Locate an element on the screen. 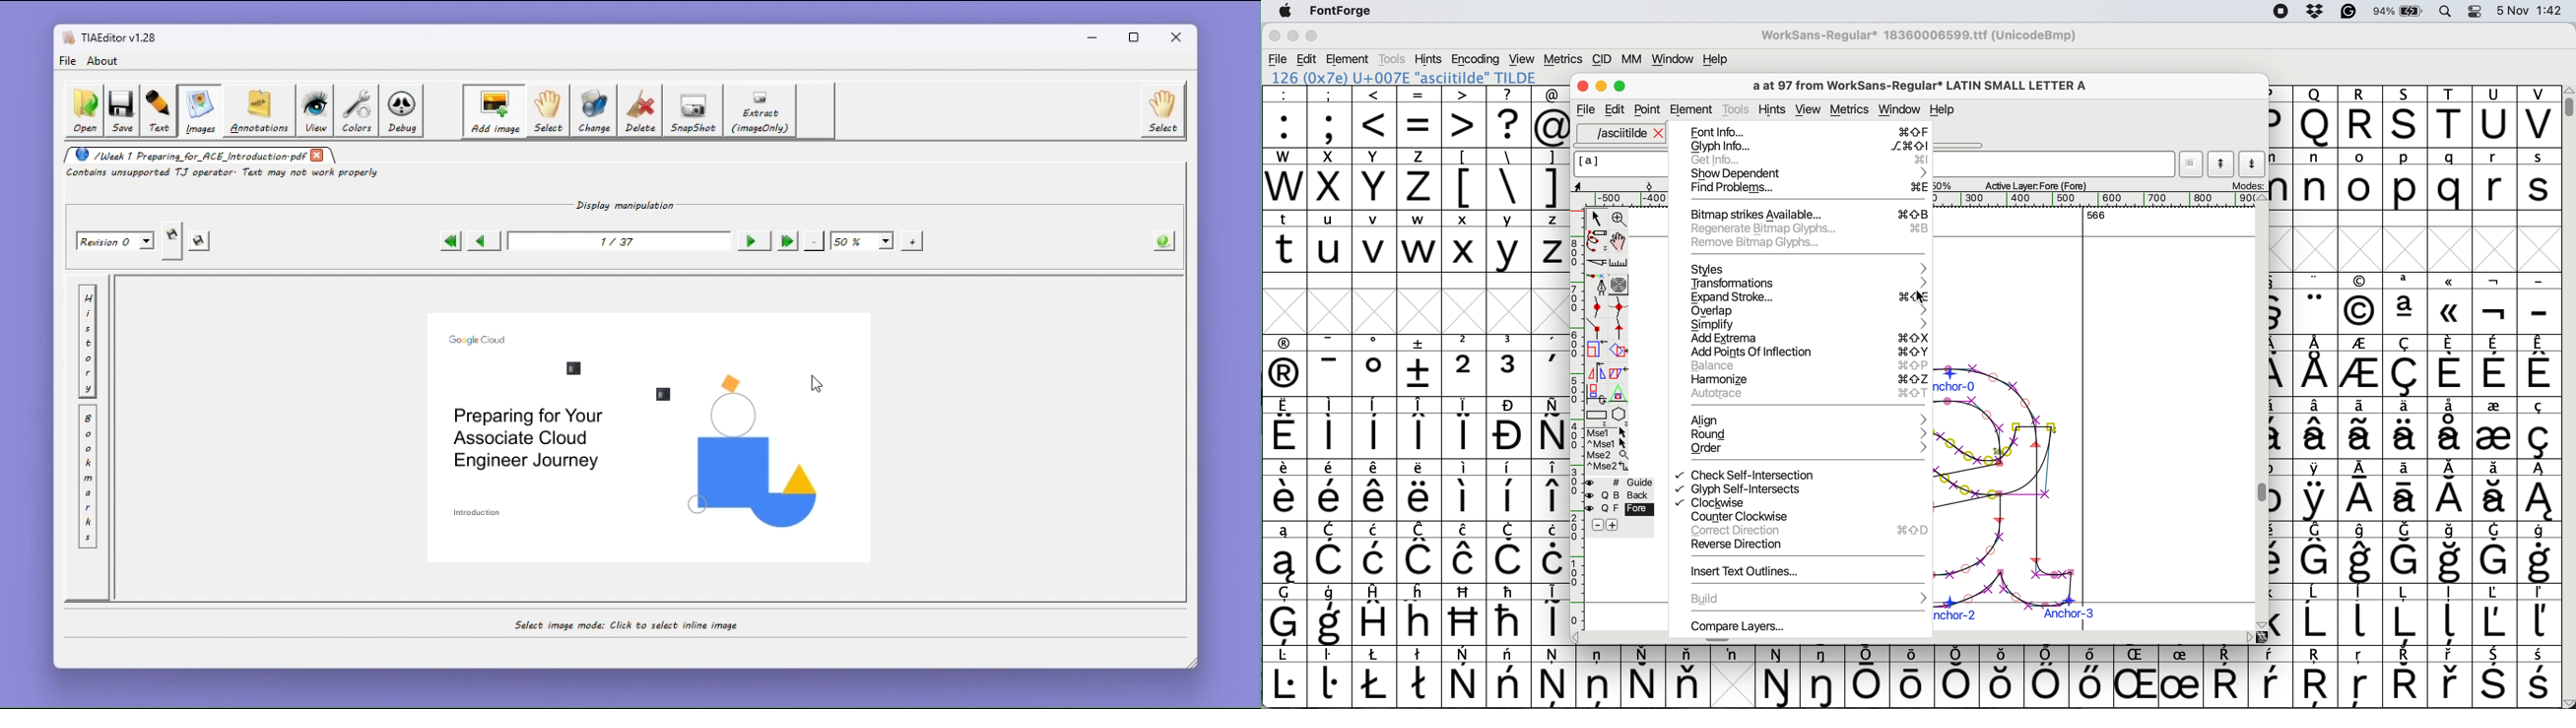 The image size is (2576, 728). Edit is located at coordinates (1615, 109).